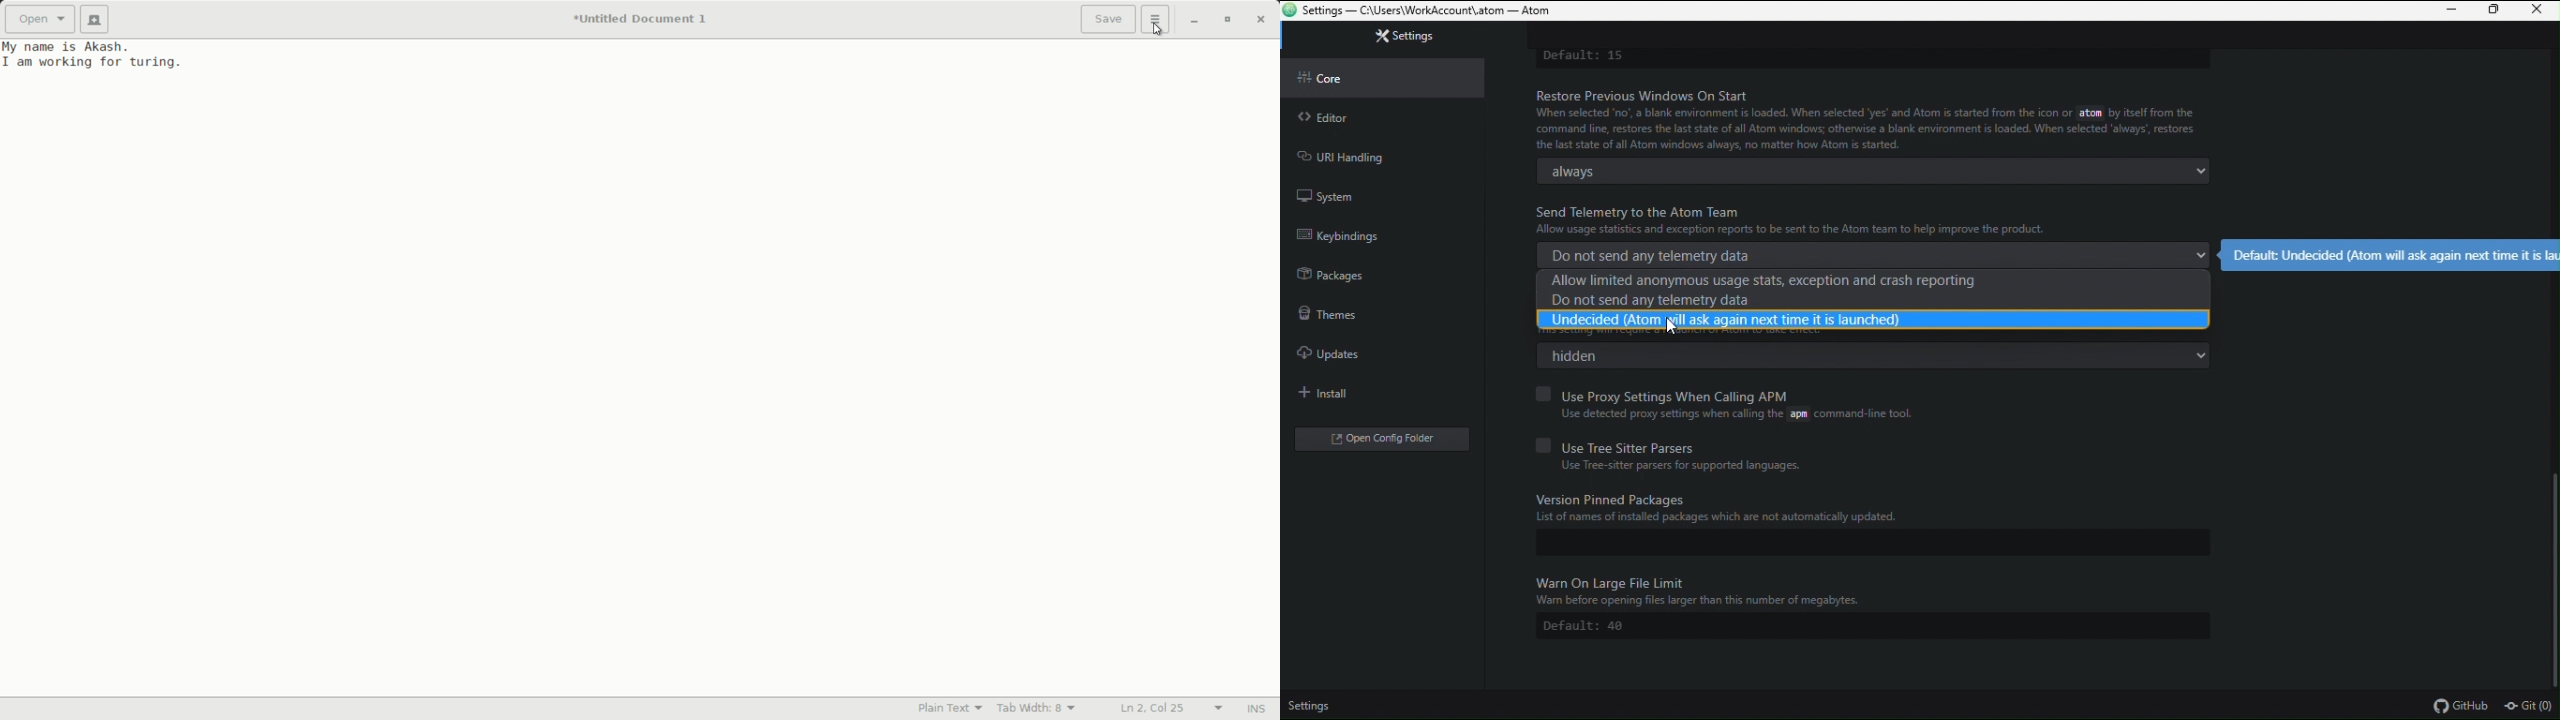 This screenshot has height=728, width=2576. I want to click on close app, so click(1263, 21).